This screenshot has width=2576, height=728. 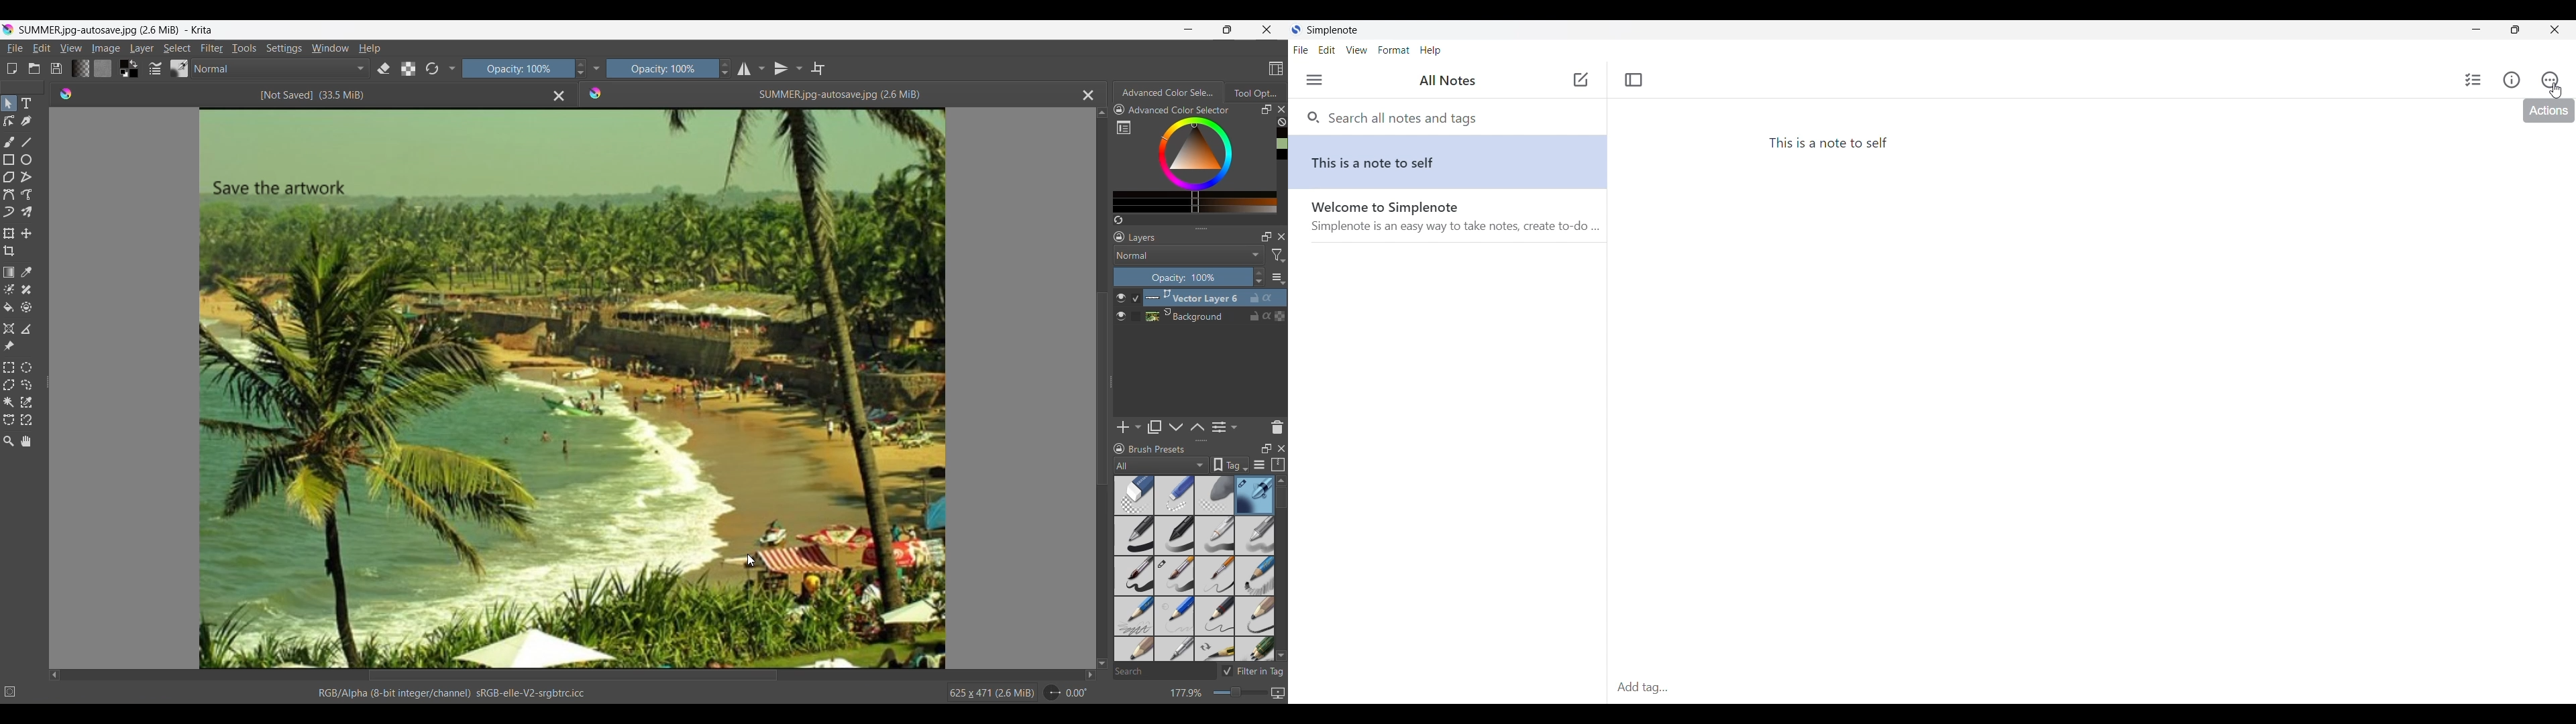 What do you see at coordinates (1281, 237) in the screenshot?
I see `Close Layers` at bounding box center [1281, 237].